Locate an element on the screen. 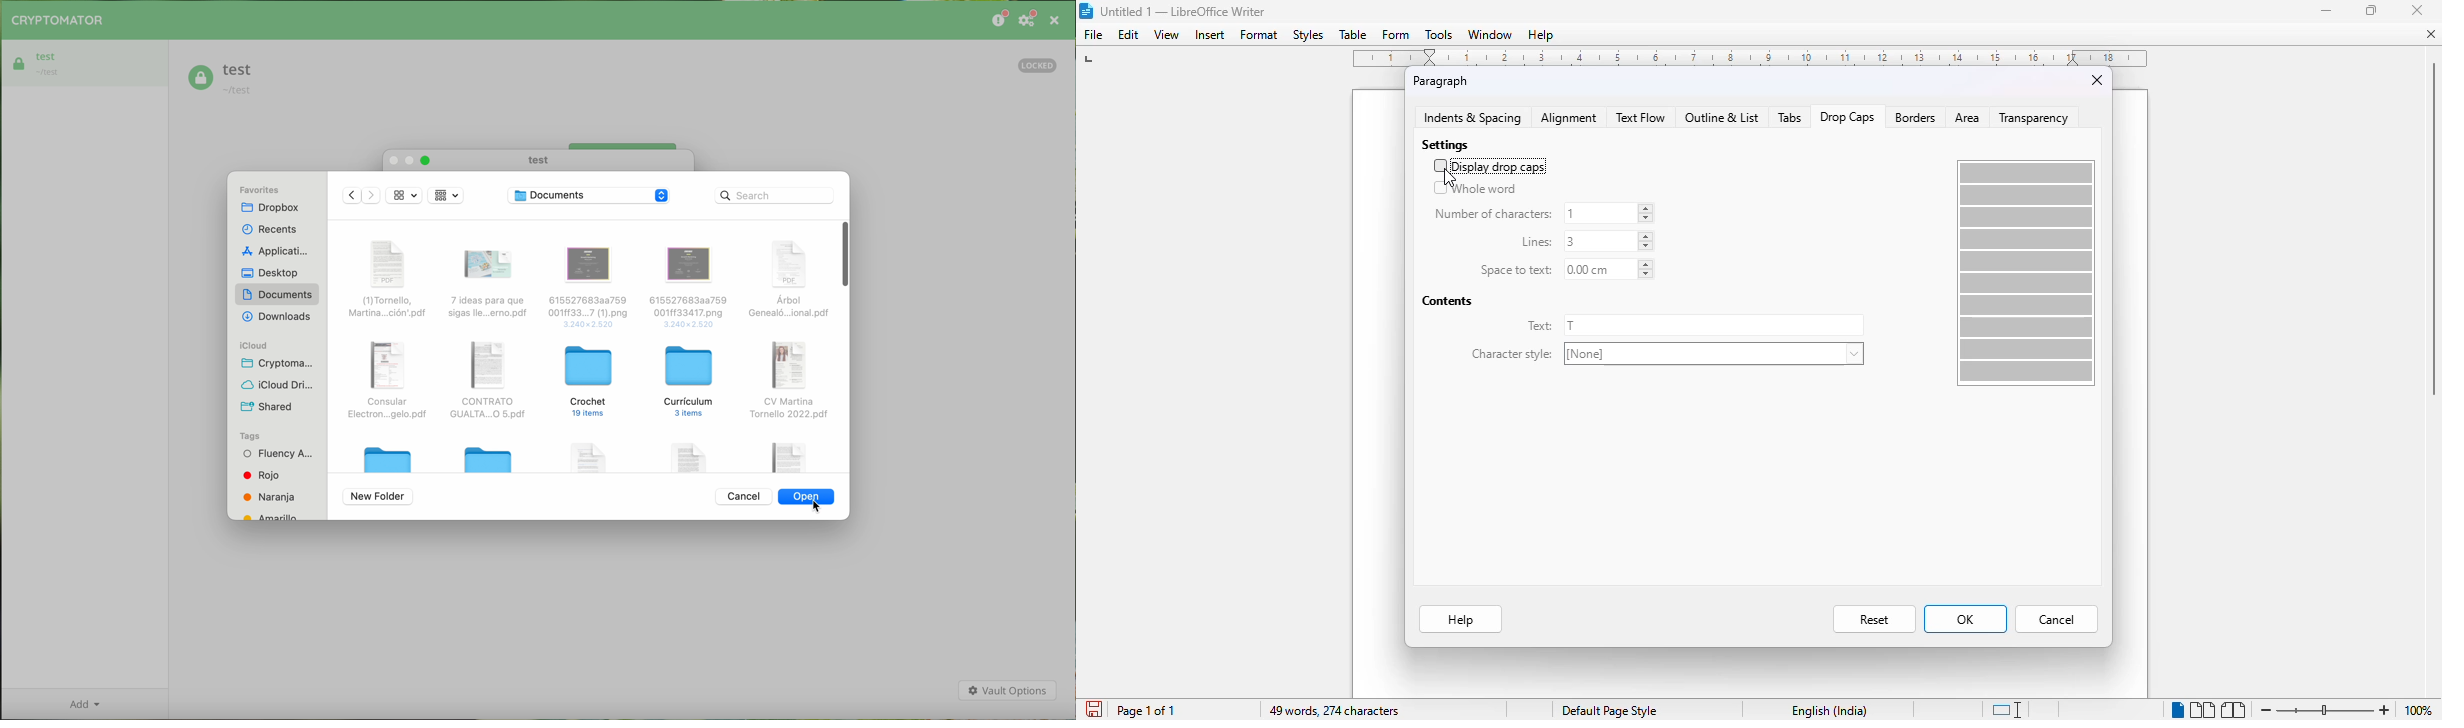 This screenshot has width=2464, height=728. styles is located at coordinates (1308, 35).